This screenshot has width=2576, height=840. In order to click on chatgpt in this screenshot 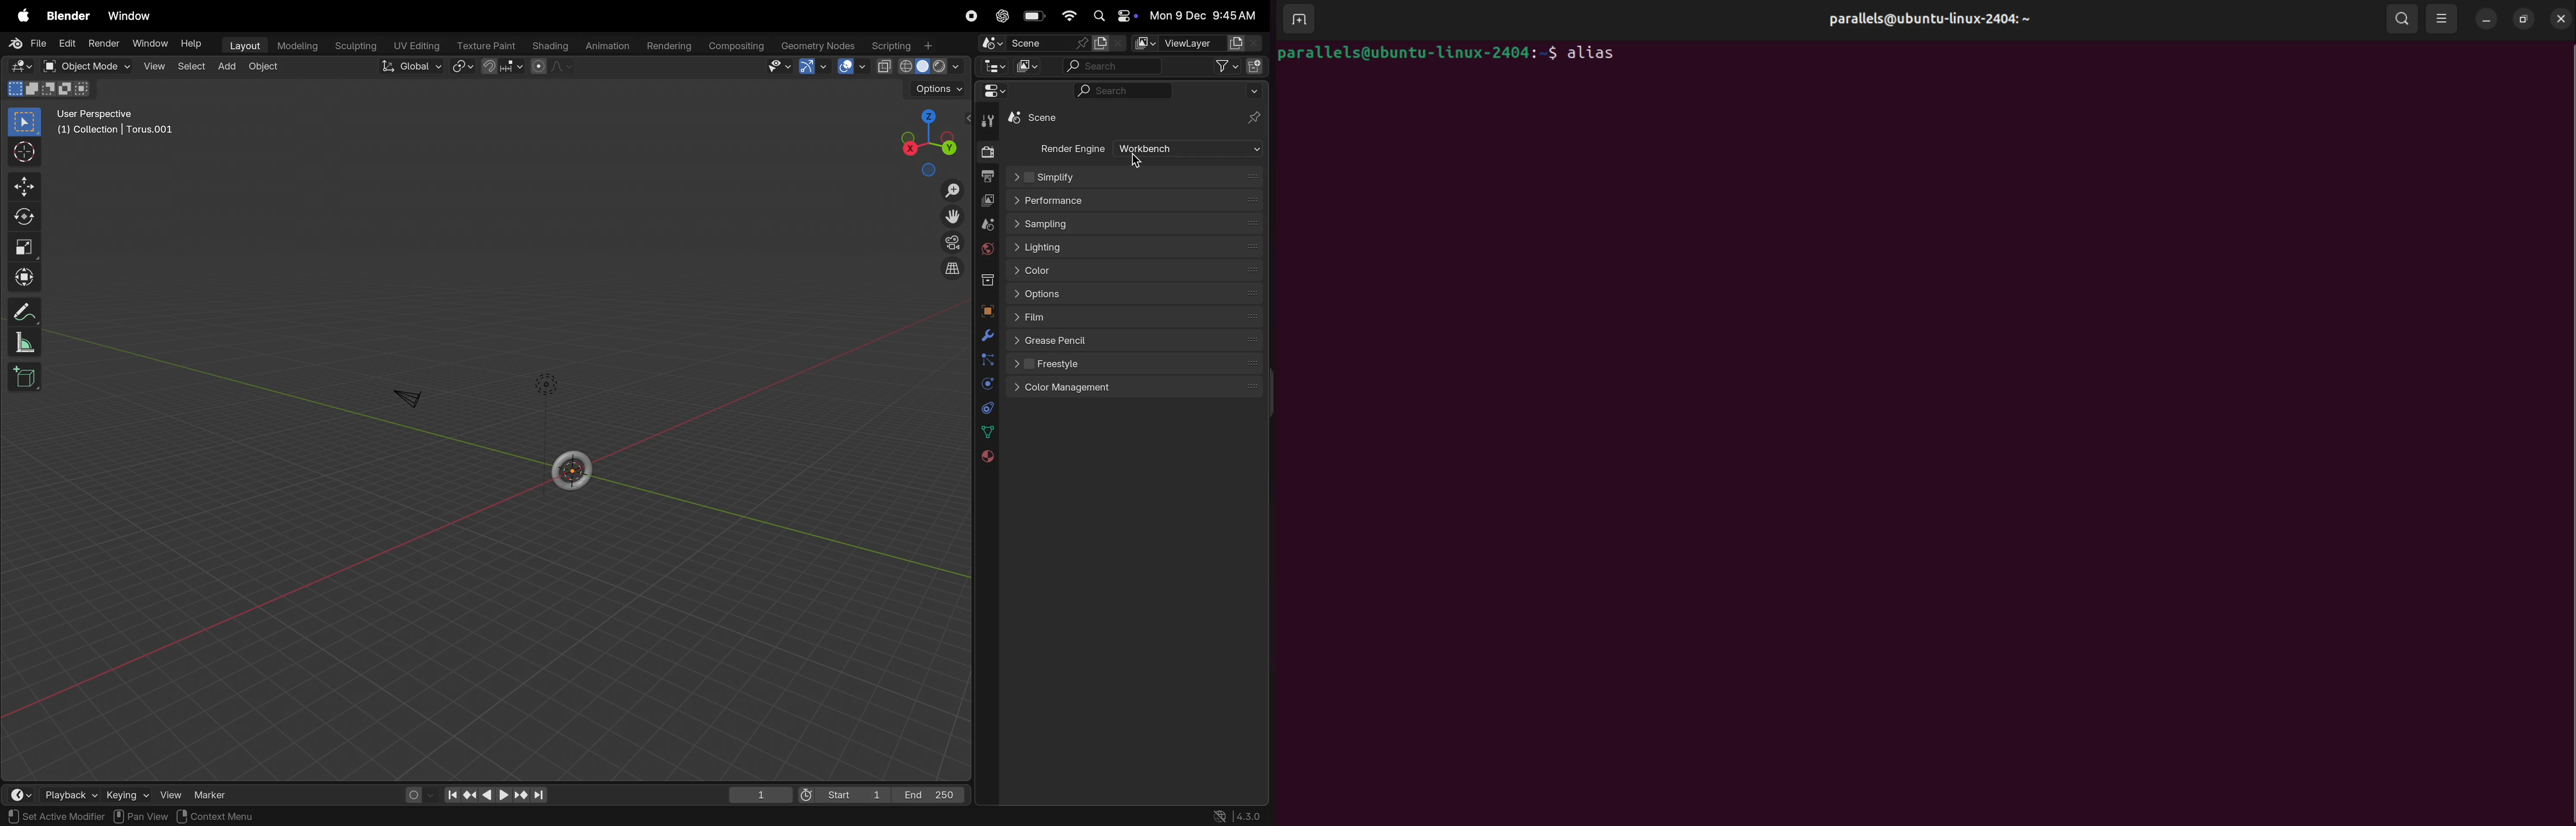, I will do `click(1001, 16)`.